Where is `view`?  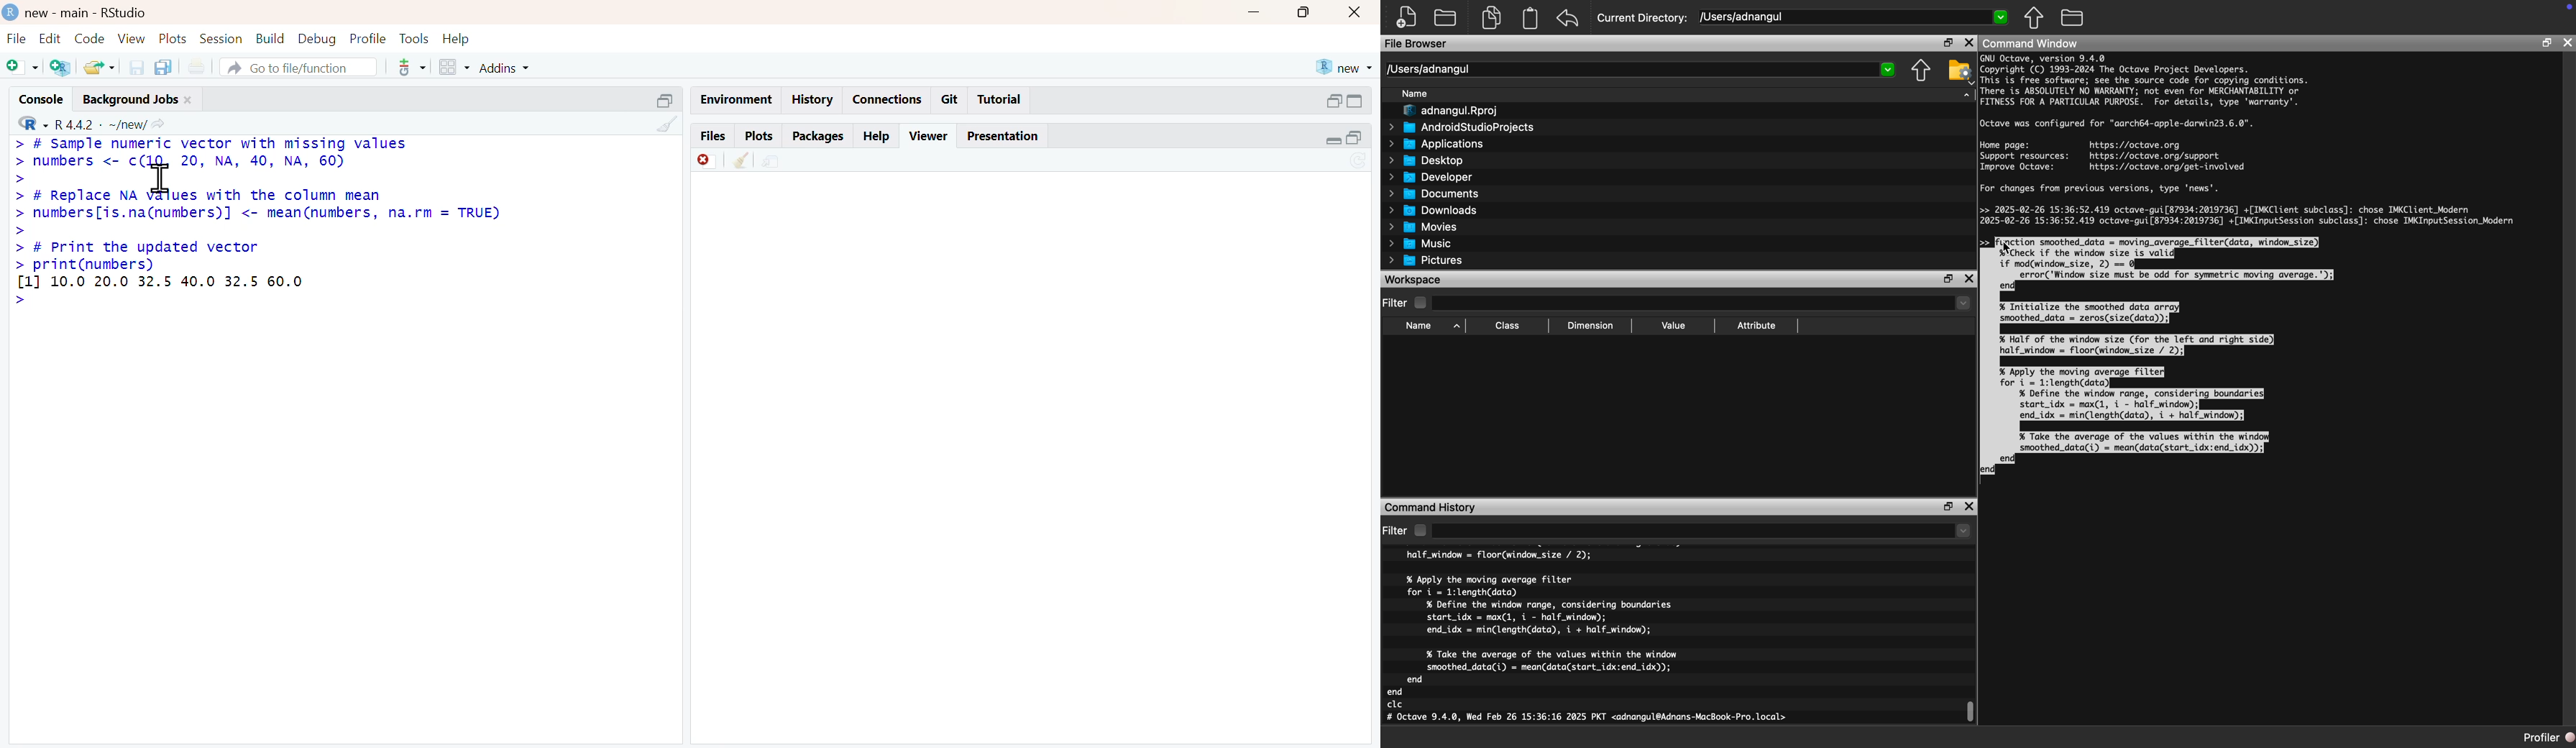 view is located at coordinates (132, 40).